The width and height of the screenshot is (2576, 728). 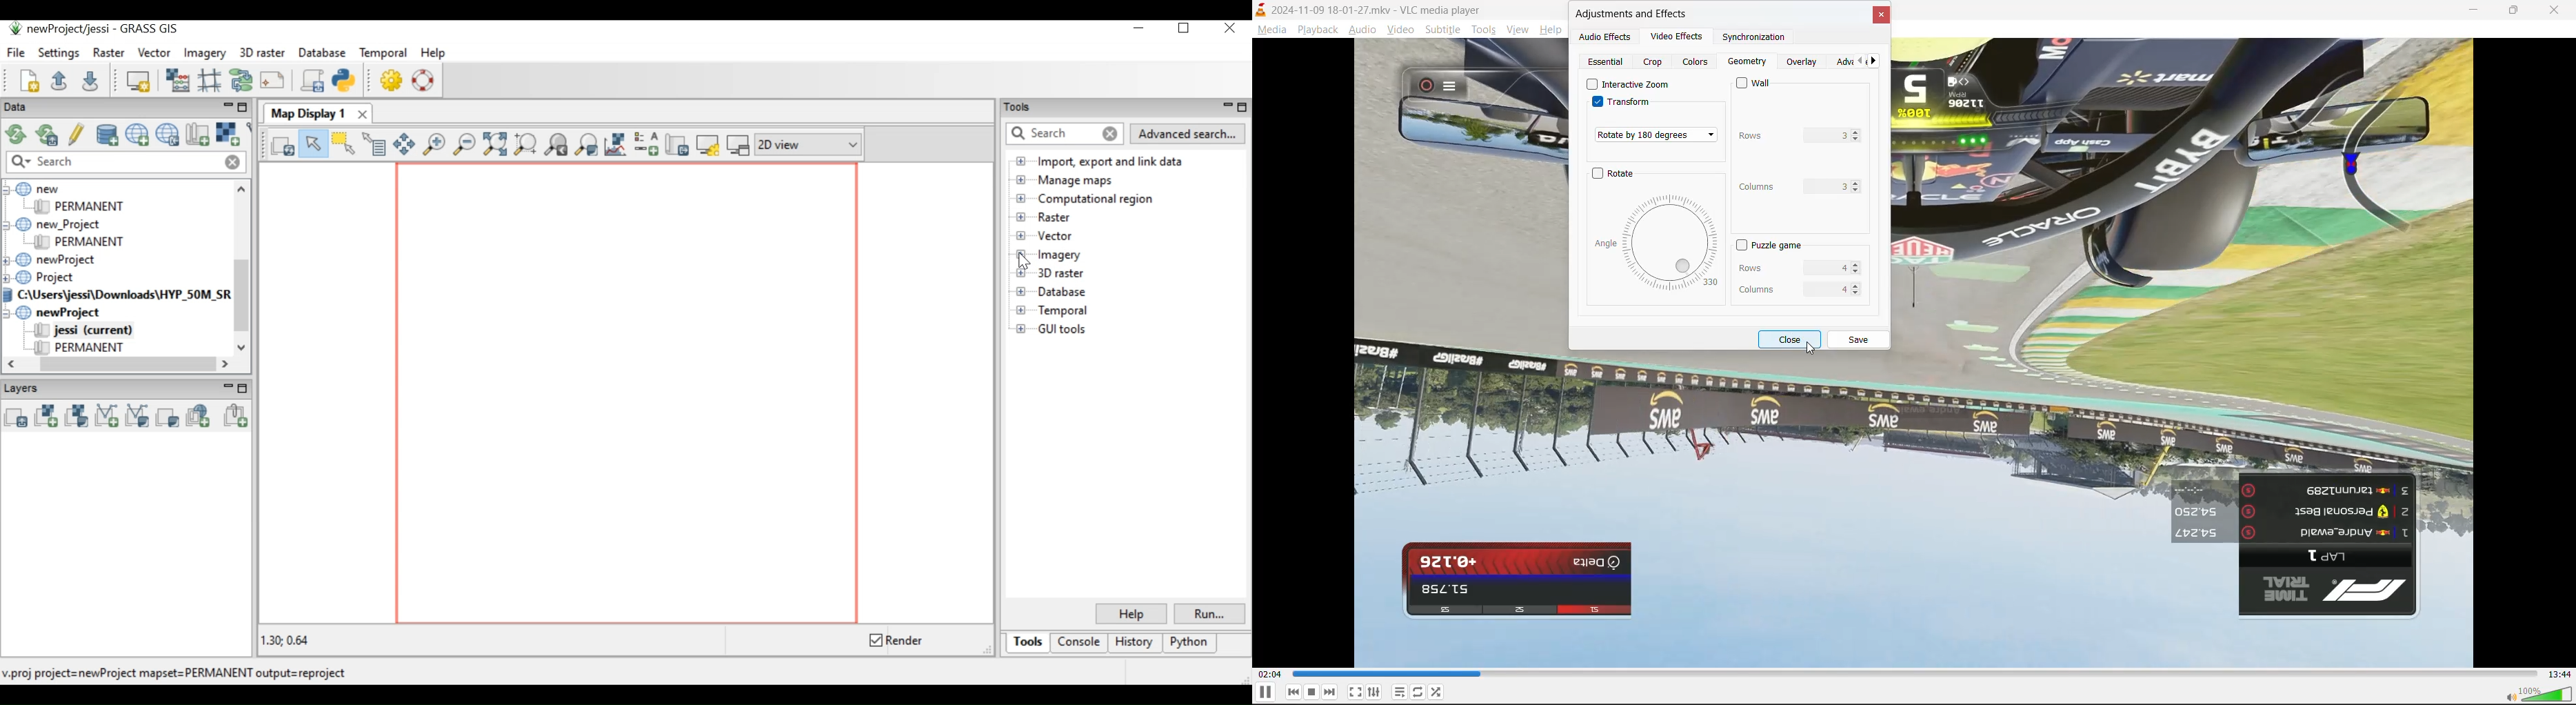 What do you see at coordinates (1855, 264) in the screenshot?
I see `Increase` at bounding box center [1855, 264].